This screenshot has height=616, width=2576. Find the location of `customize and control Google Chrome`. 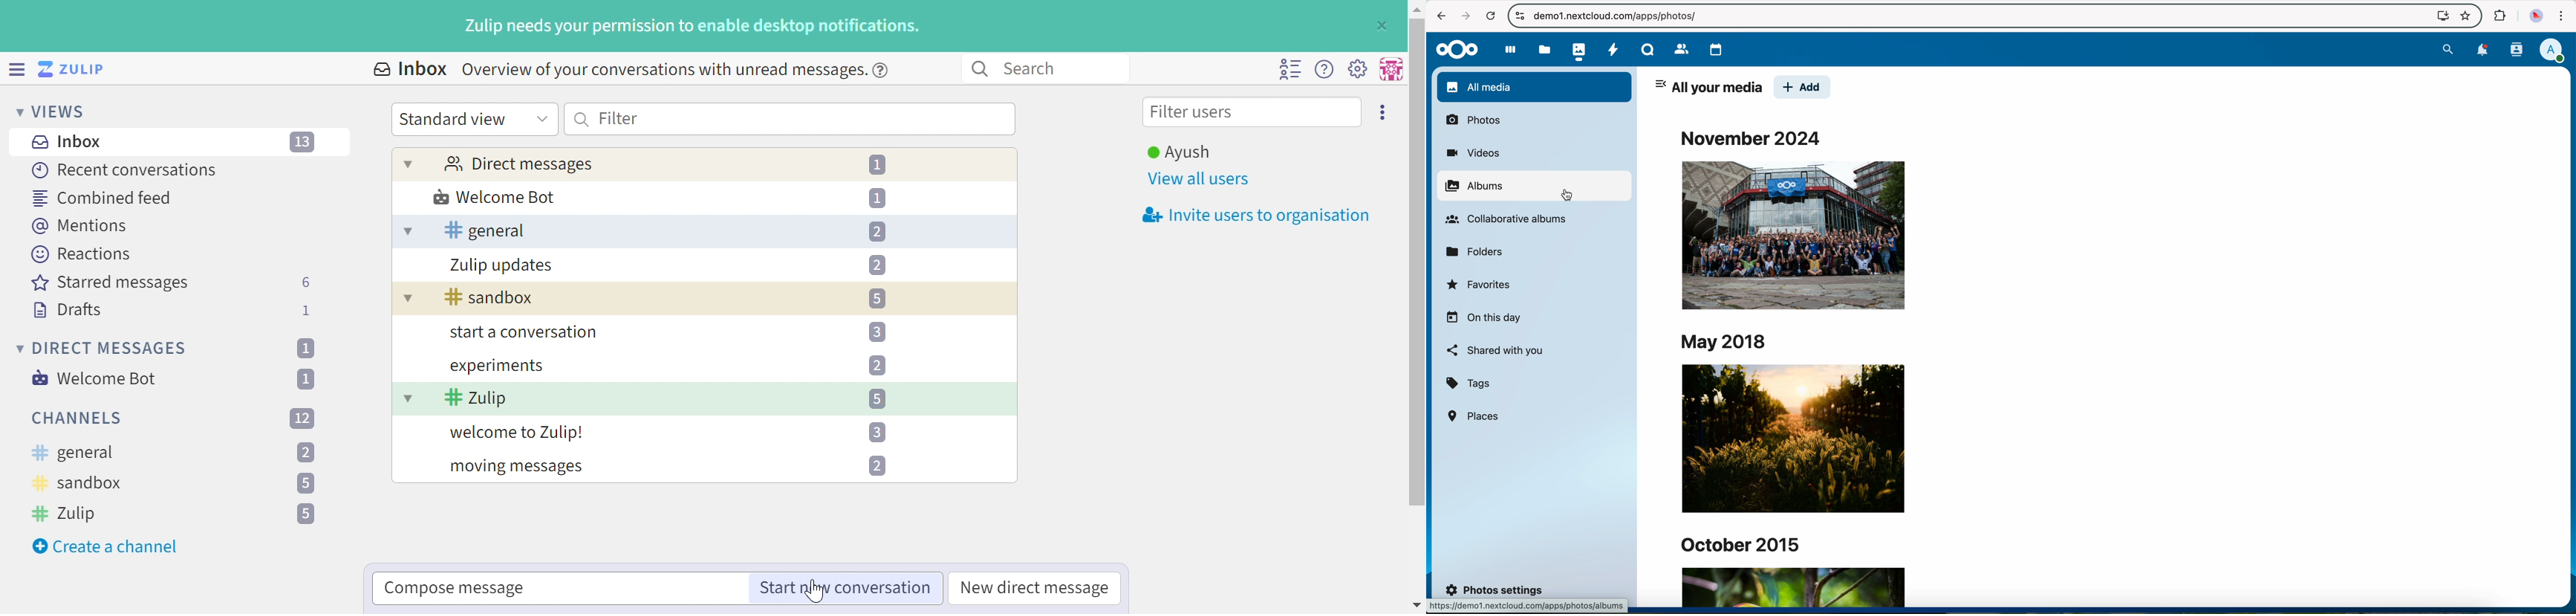

customize and control Google Chrome is located at coordinates (2561, 18).